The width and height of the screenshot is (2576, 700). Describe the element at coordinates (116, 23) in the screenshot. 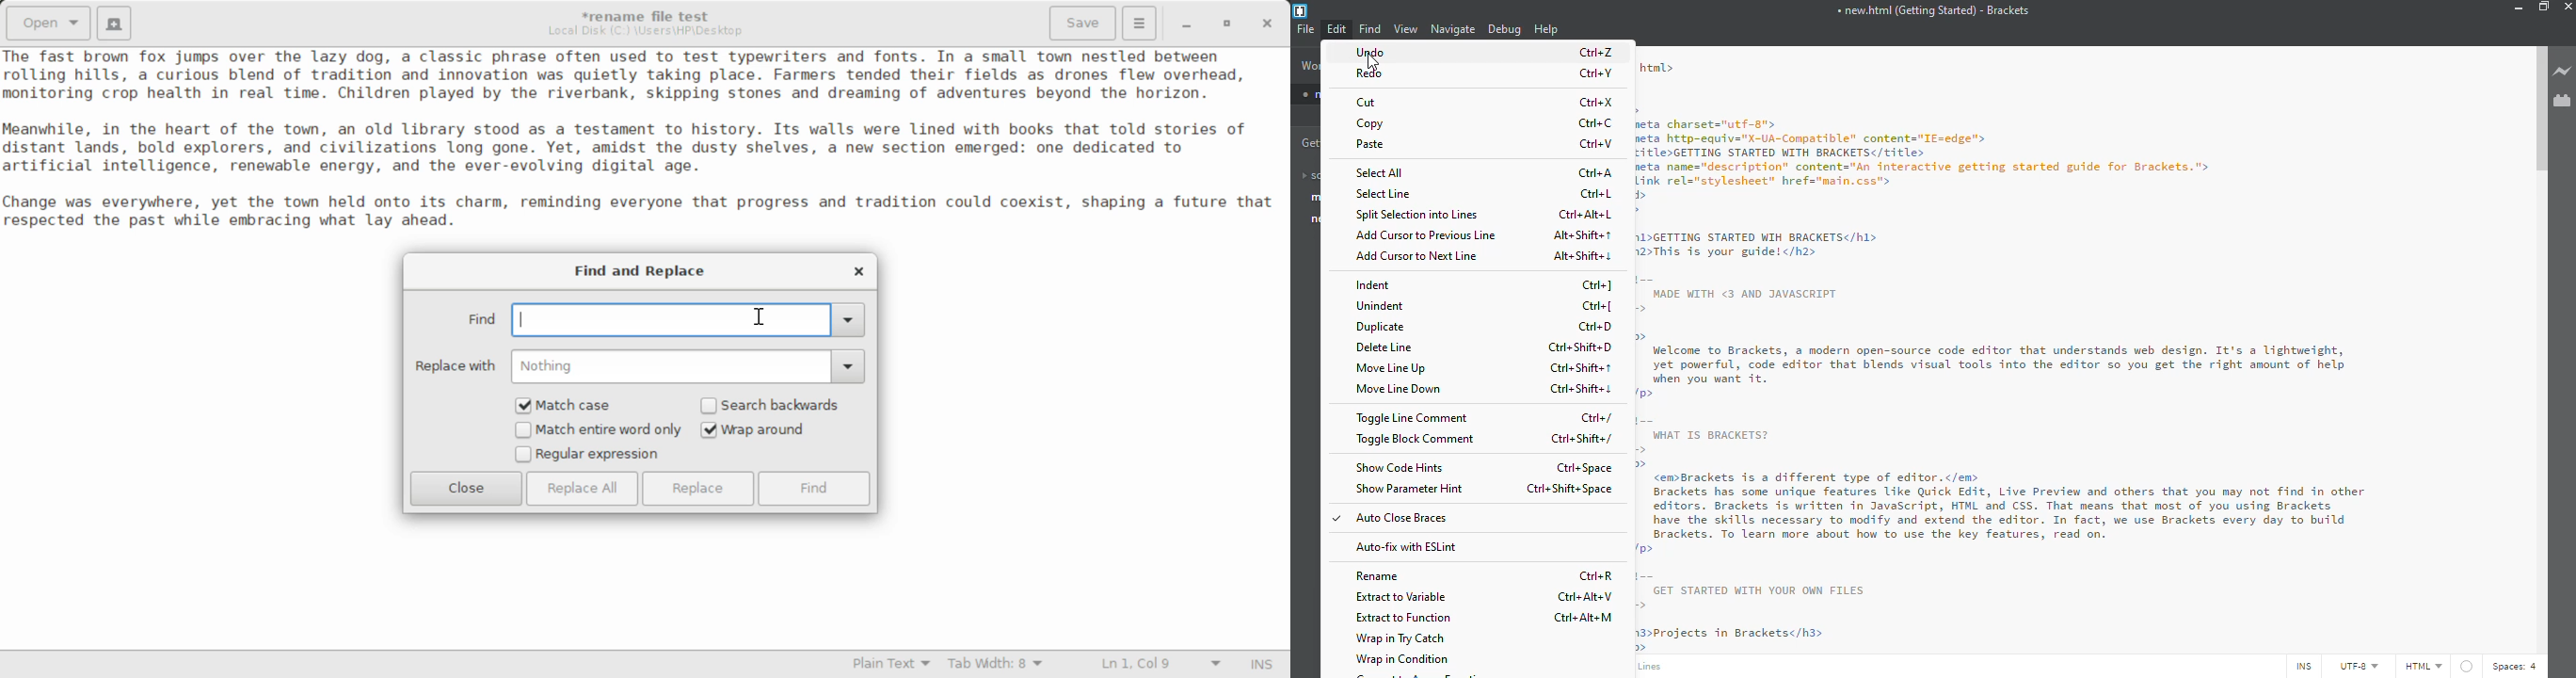

I see `Create New Document` at that location.